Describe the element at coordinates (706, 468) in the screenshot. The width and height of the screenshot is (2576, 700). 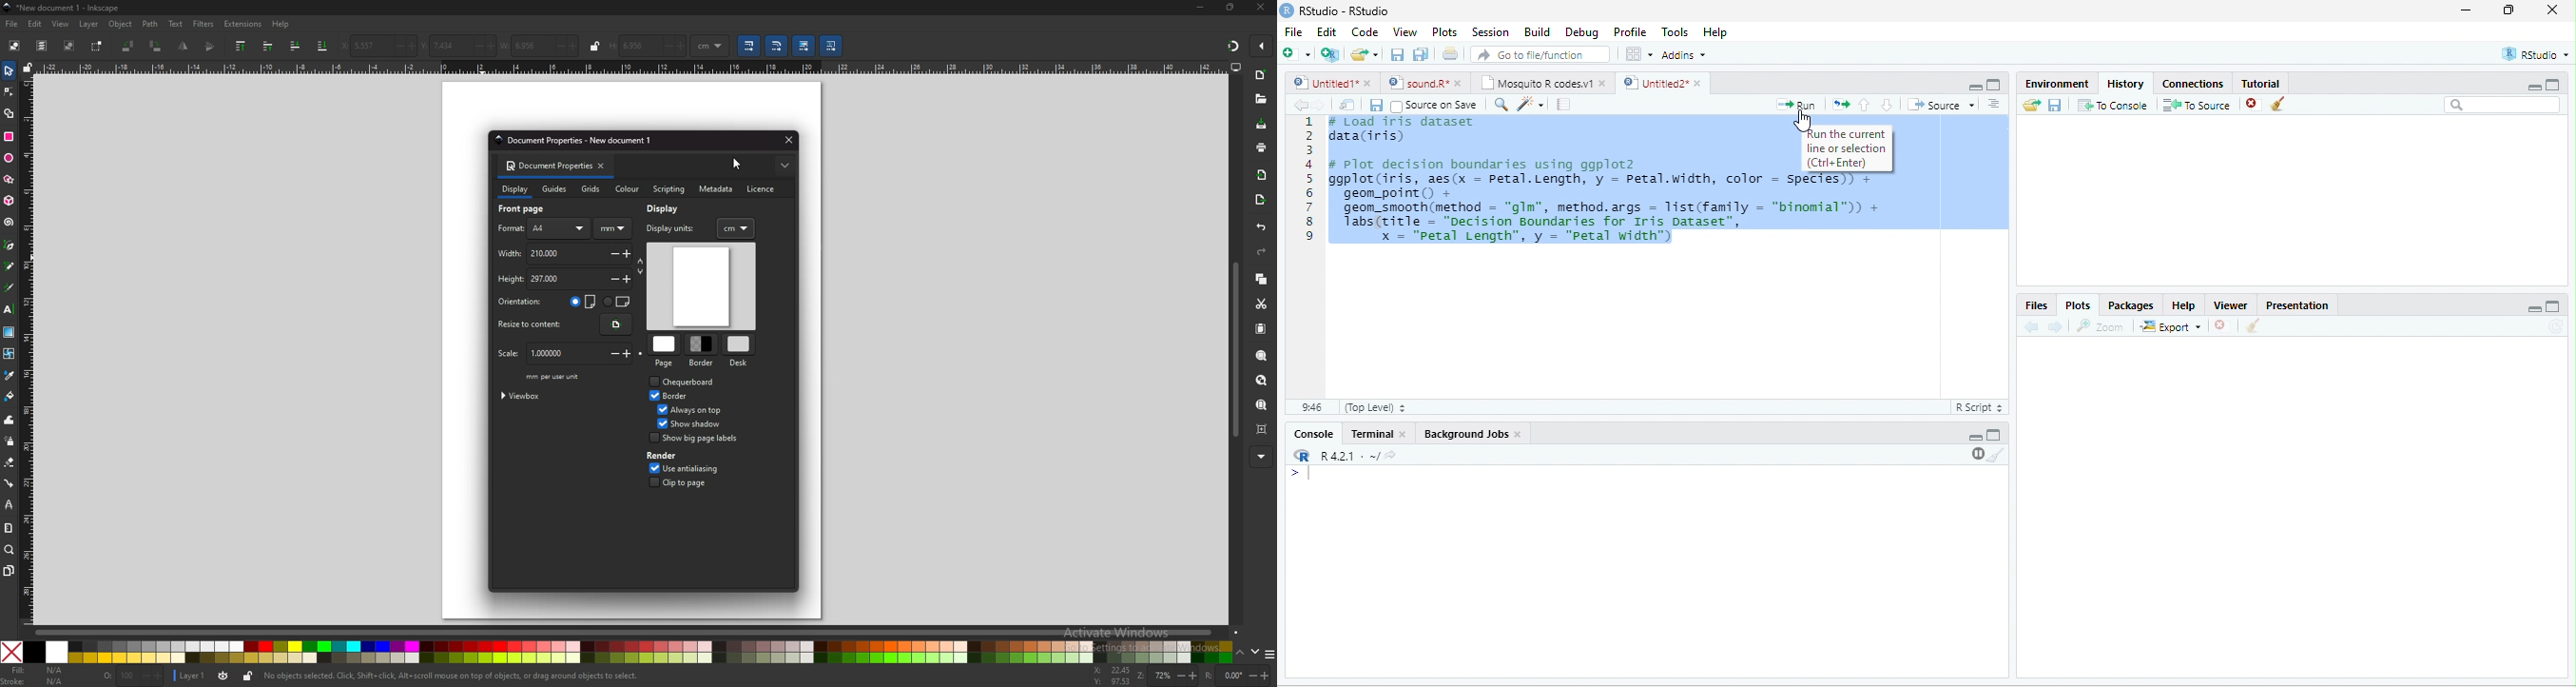
I see `use anti aliasing` at that location.